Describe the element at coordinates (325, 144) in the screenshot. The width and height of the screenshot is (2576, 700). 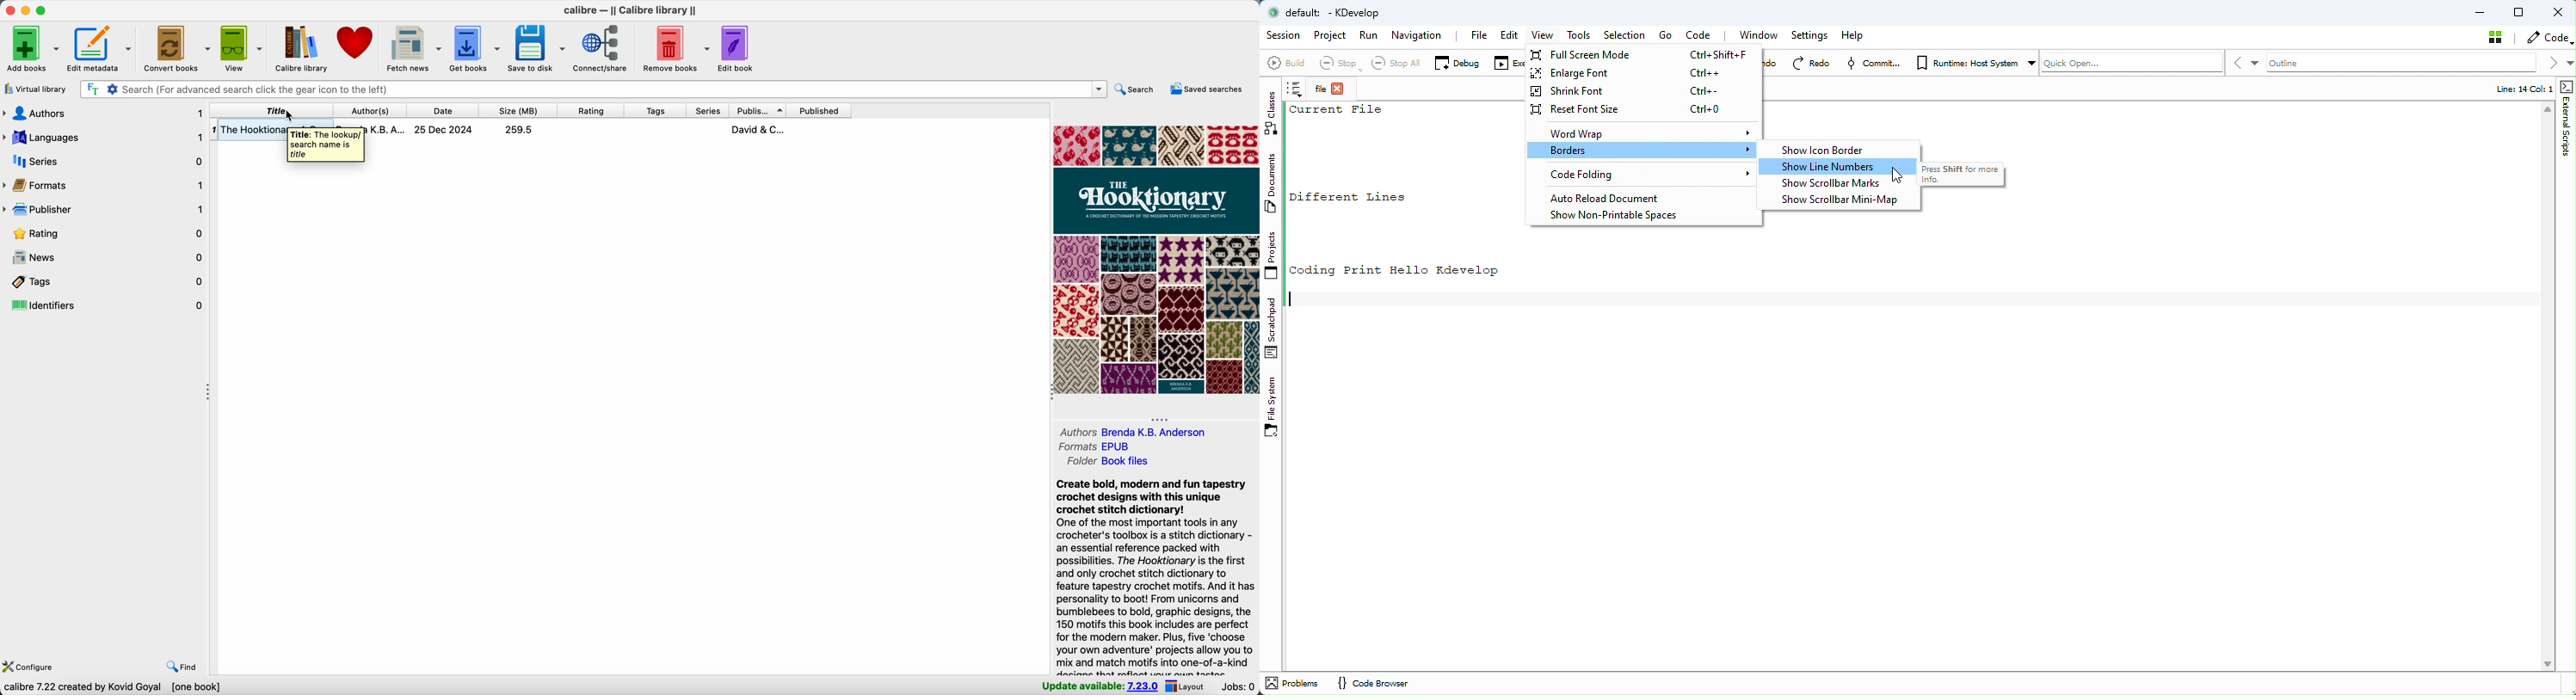
I see `Title: The lookup search name is titlr` at that location.